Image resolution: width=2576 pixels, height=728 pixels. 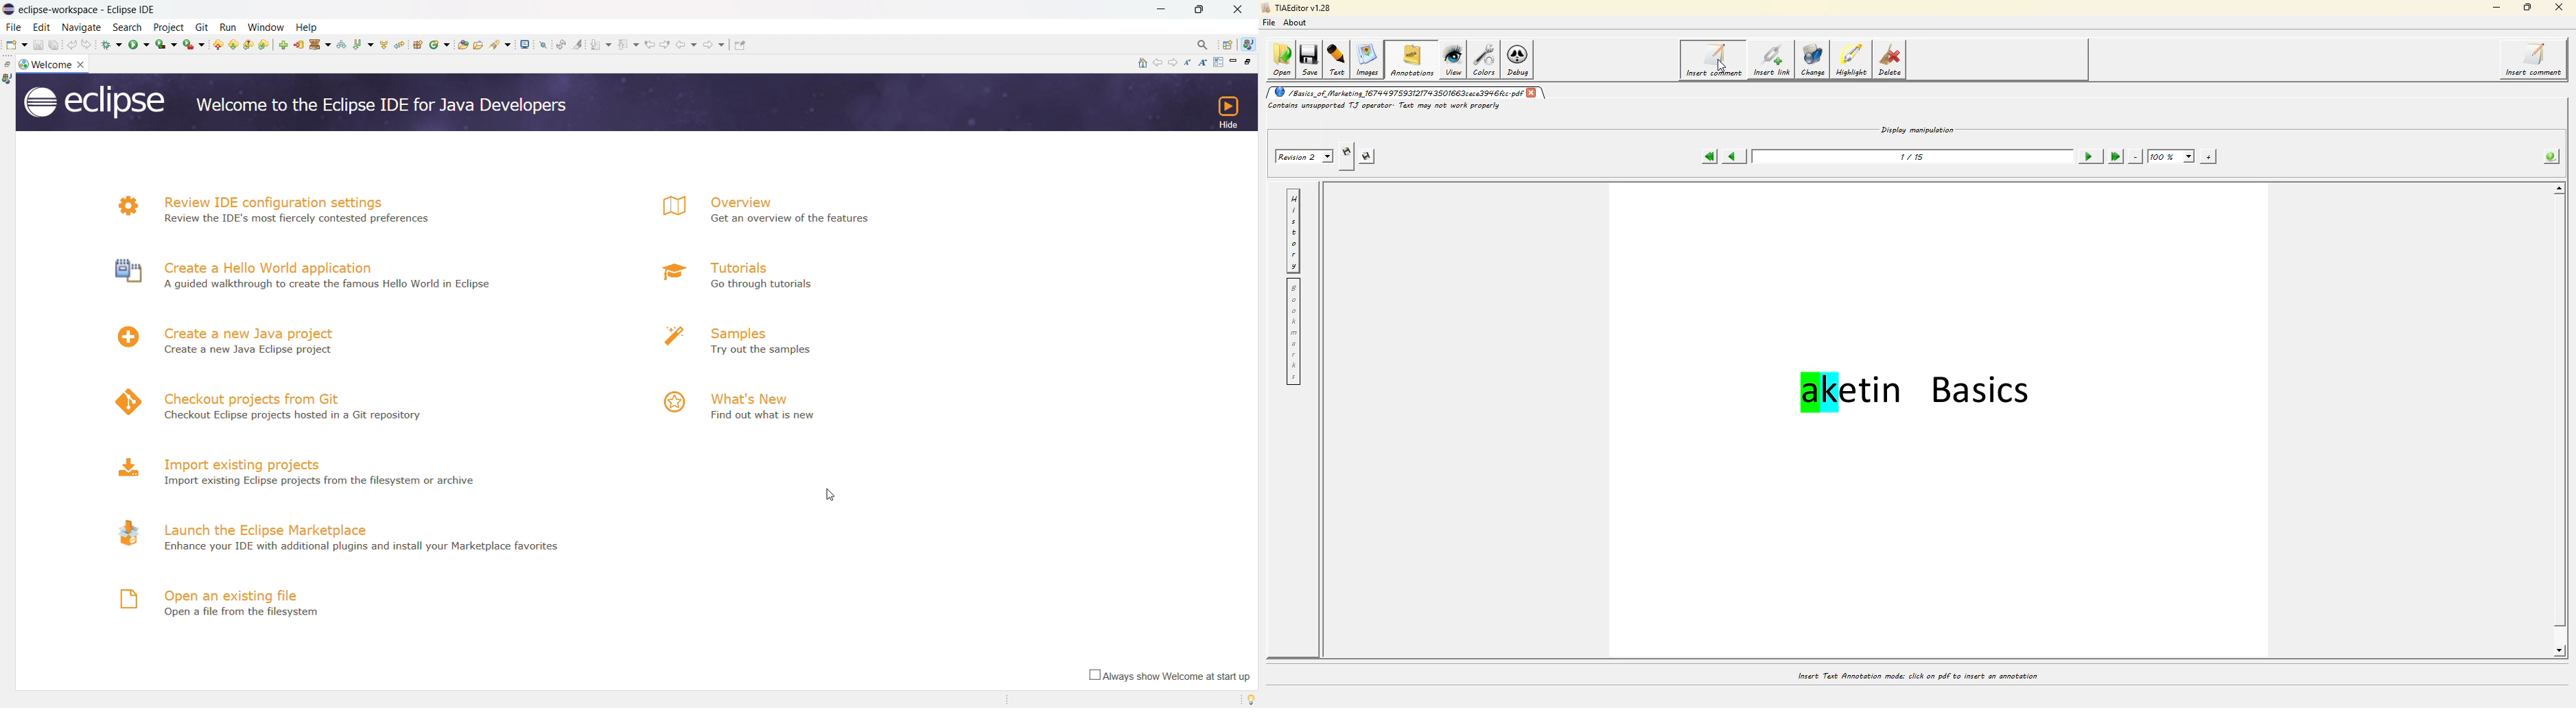 What do you see at coordinates (249, 350) in the screenshot?
I see `Create a new Java Eclipse project` at bounding box center [249, 350].